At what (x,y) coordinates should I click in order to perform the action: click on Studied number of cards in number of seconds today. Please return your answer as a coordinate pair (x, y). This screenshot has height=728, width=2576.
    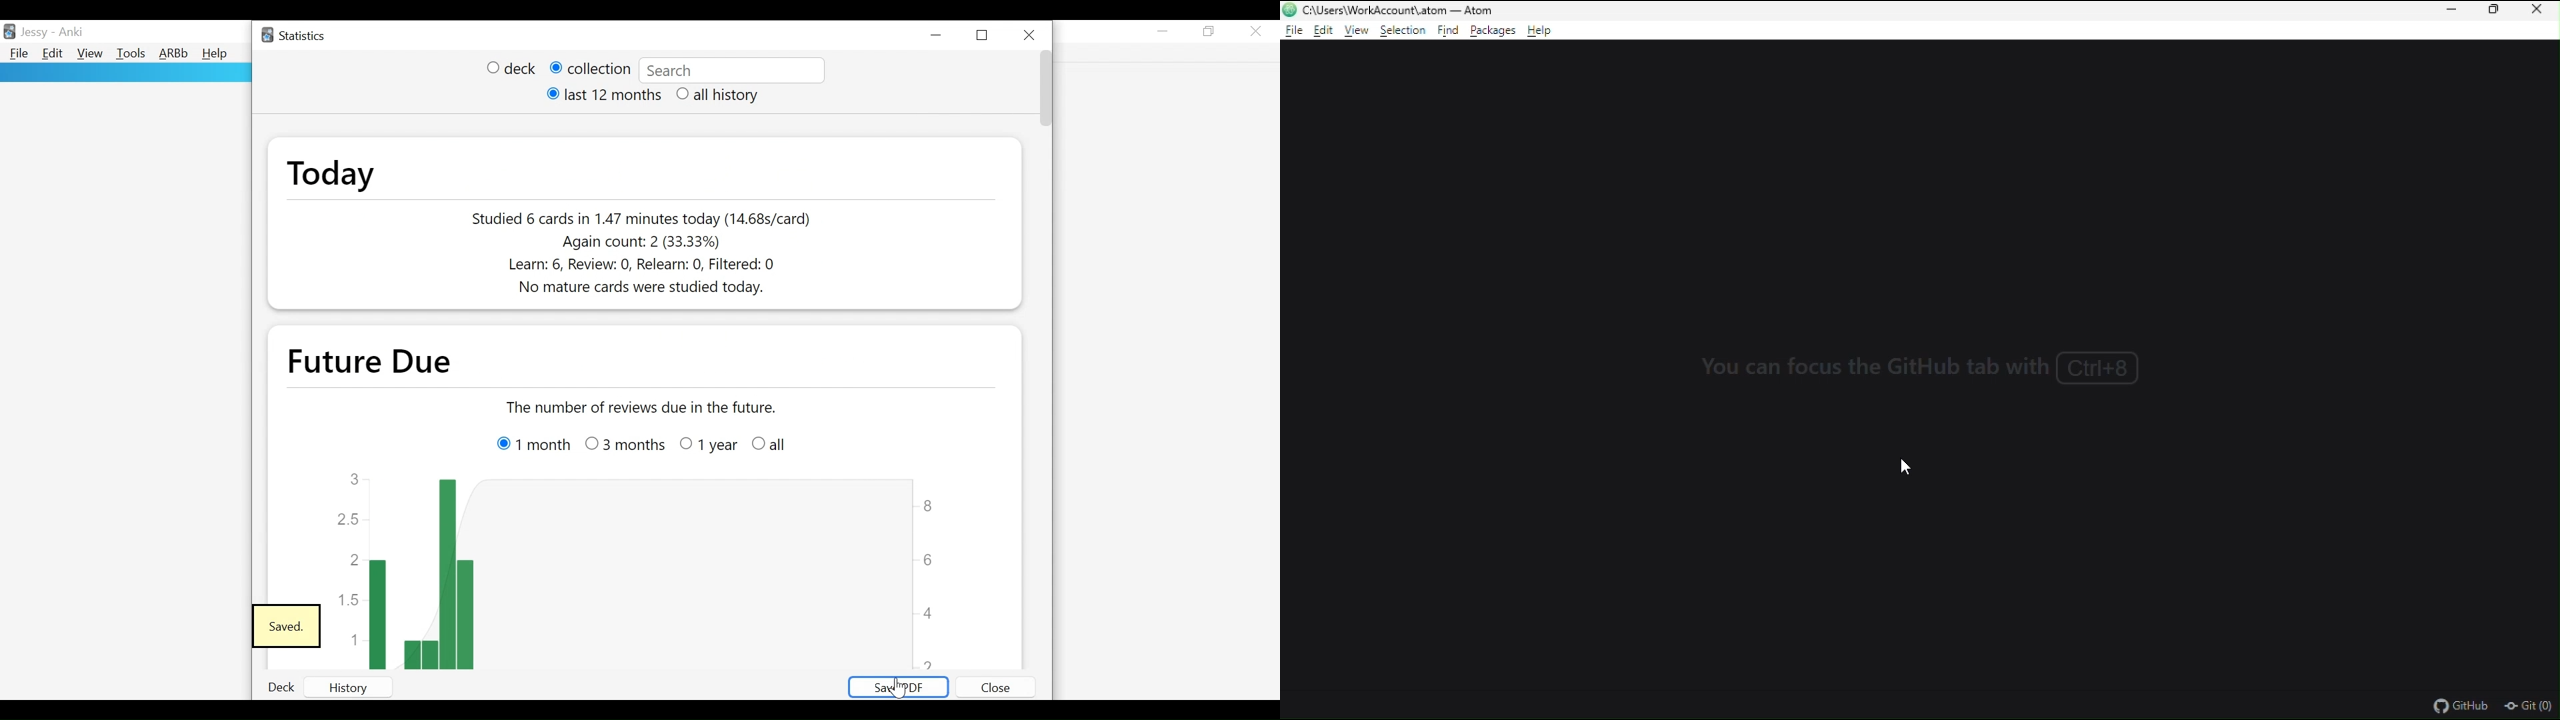
    Looking at the image, I should click on (642, 219).